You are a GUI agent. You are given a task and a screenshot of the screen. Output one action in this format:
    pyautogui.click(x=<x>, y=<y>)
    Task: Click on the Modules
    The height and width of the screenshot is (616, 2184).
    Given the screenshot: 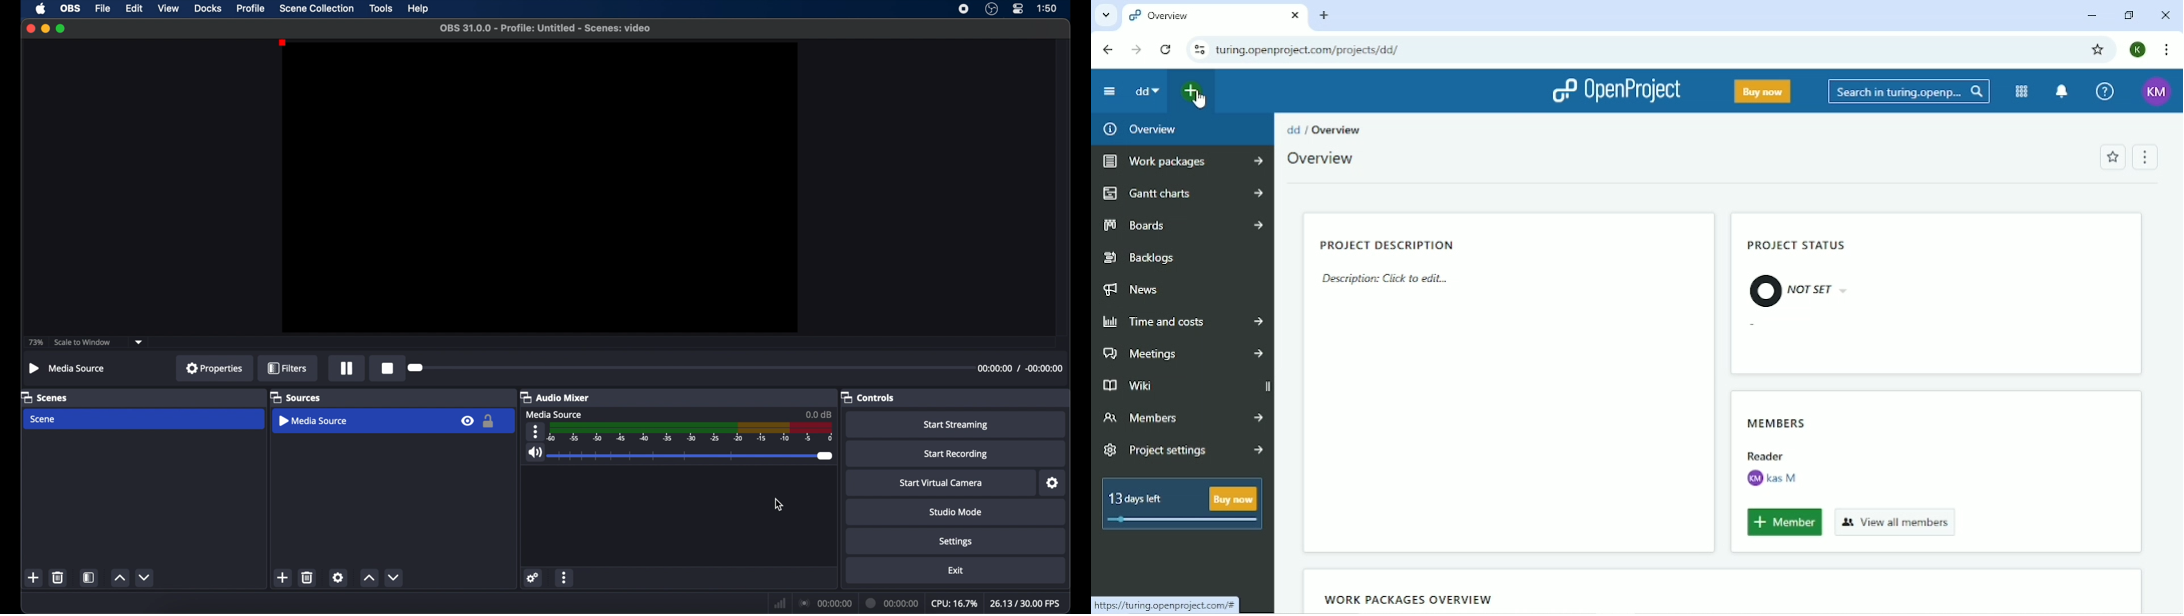 What is the action you would take?
    pyautogui.click(x=2020, y=91)
    